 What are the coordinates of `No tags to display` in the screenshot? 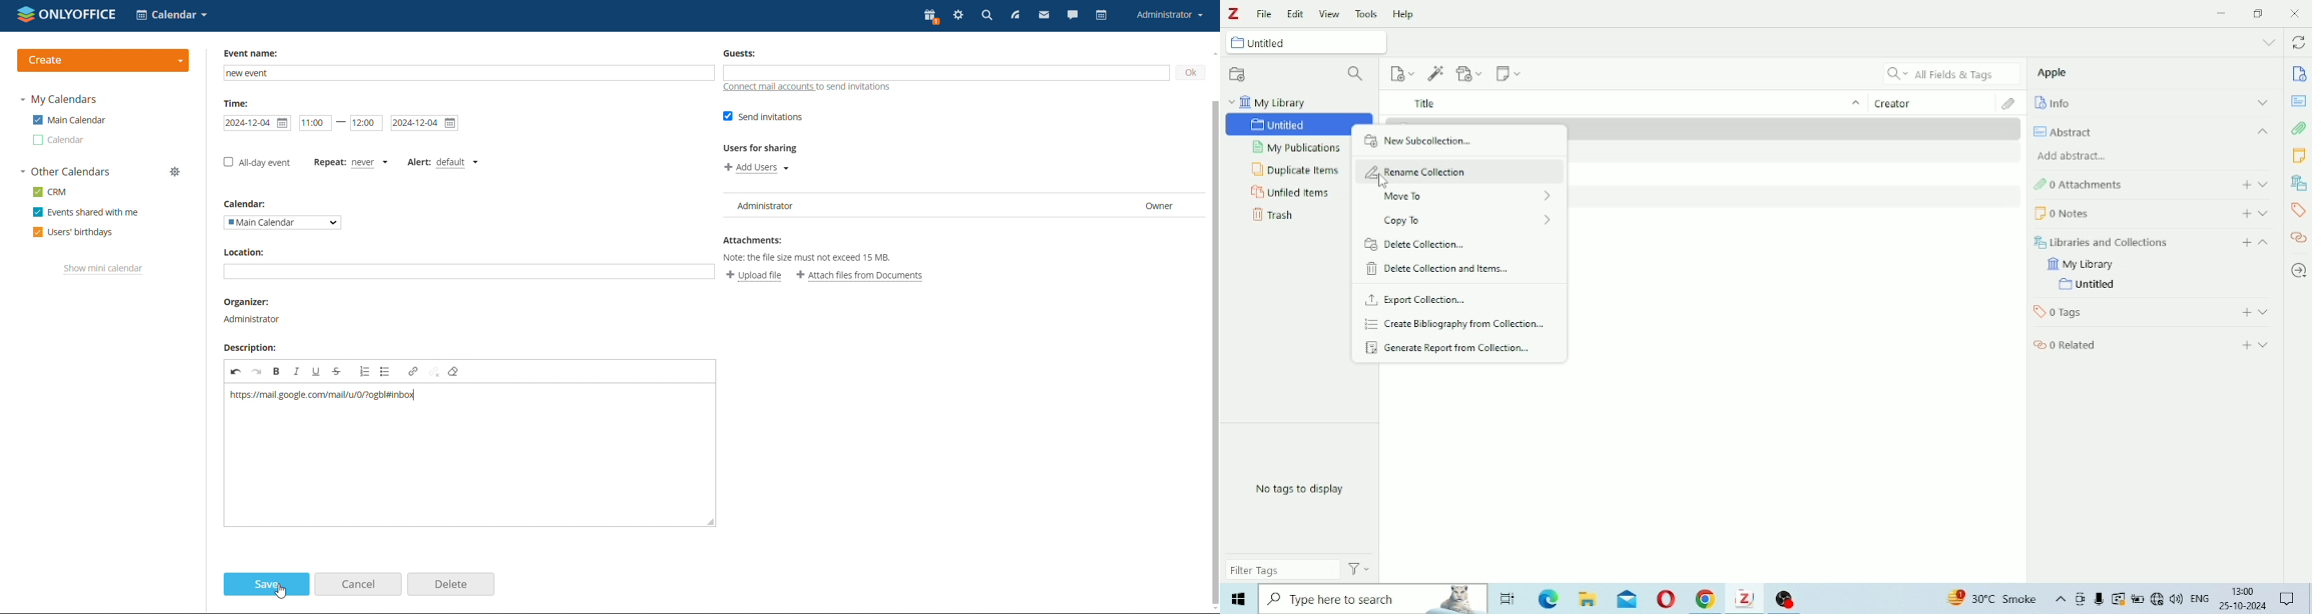 It's located at (1301, 488).